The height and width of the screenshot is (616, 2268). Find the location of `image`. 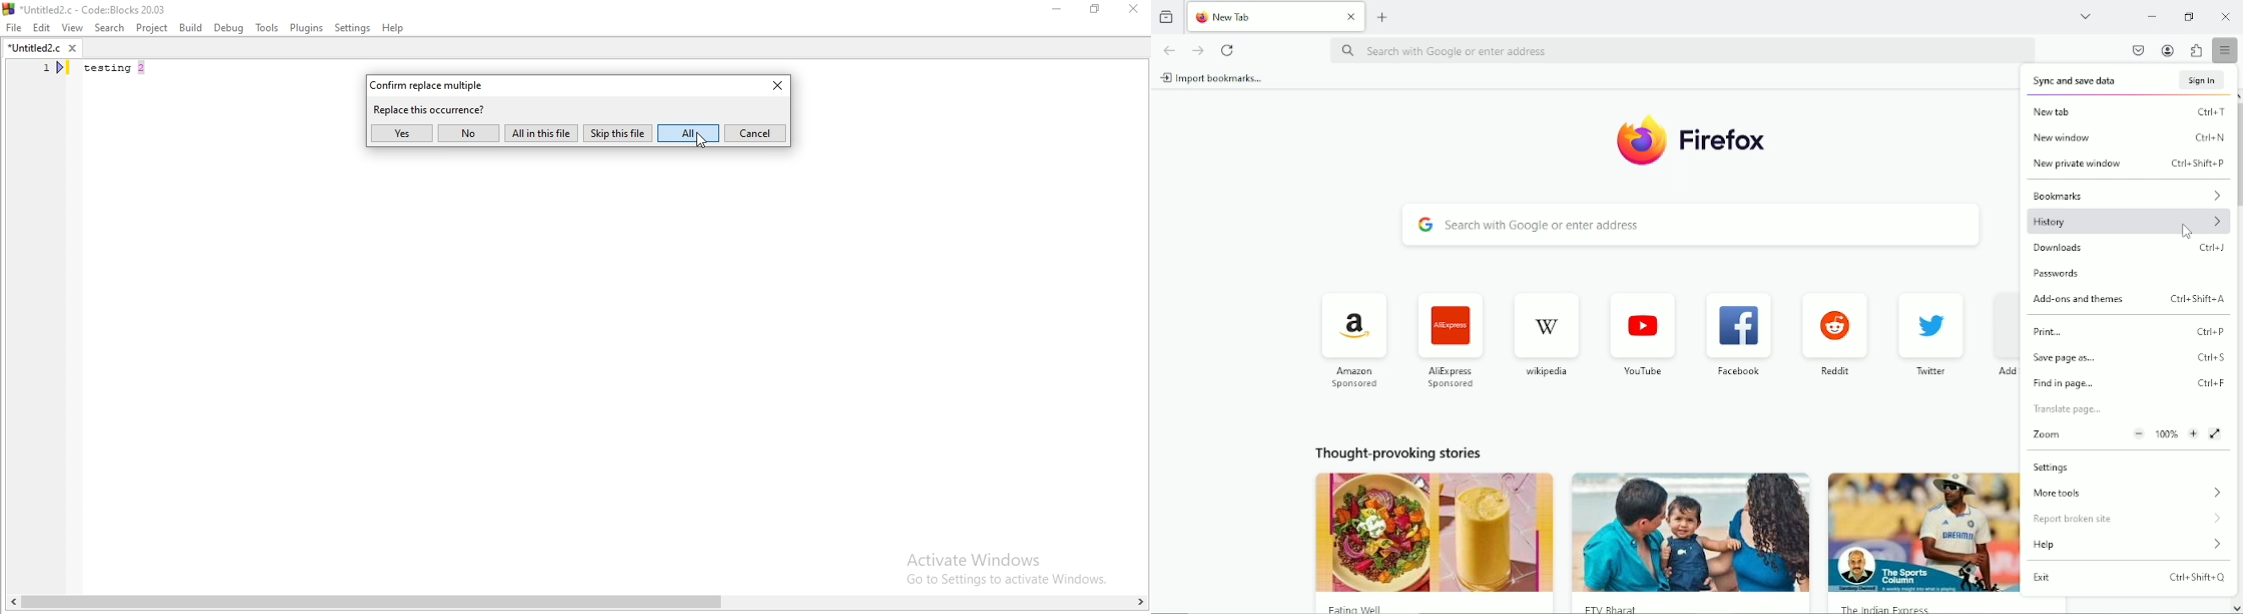

image is located at coordinates (1431, 531).